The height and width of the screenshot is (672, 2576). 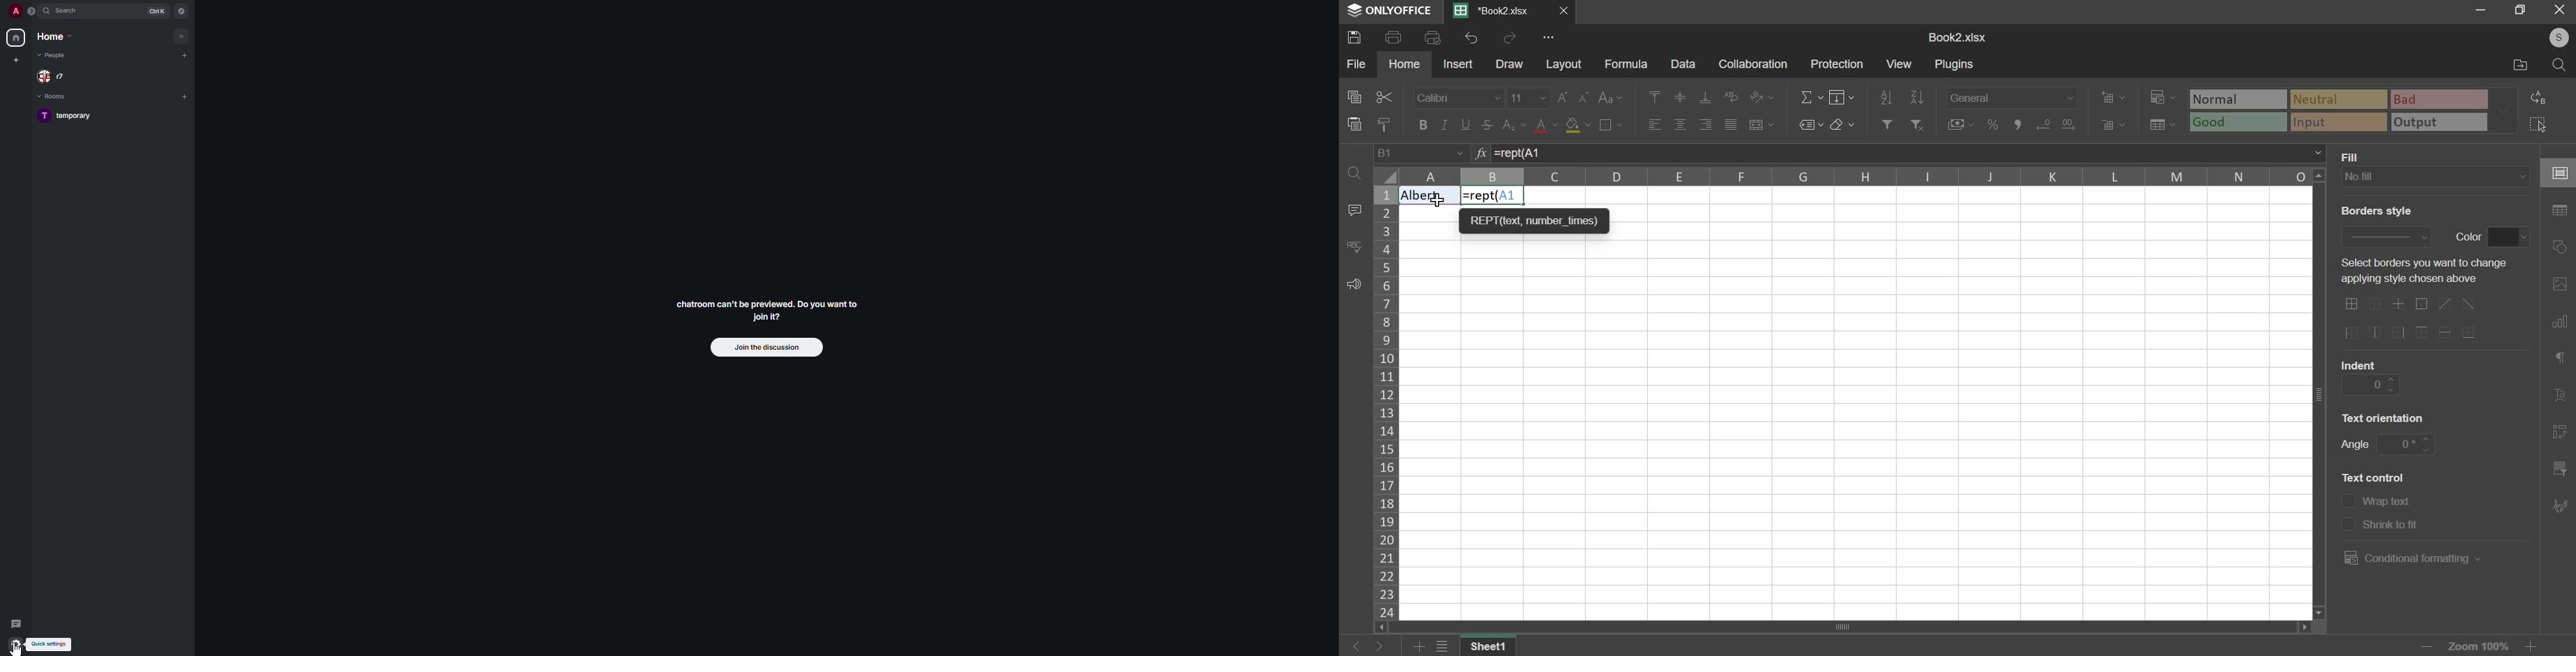 What do you see at coordinates (2560, 433) in the screenshot?
I see `pivot table settings` at bounding box center [2560, 433].